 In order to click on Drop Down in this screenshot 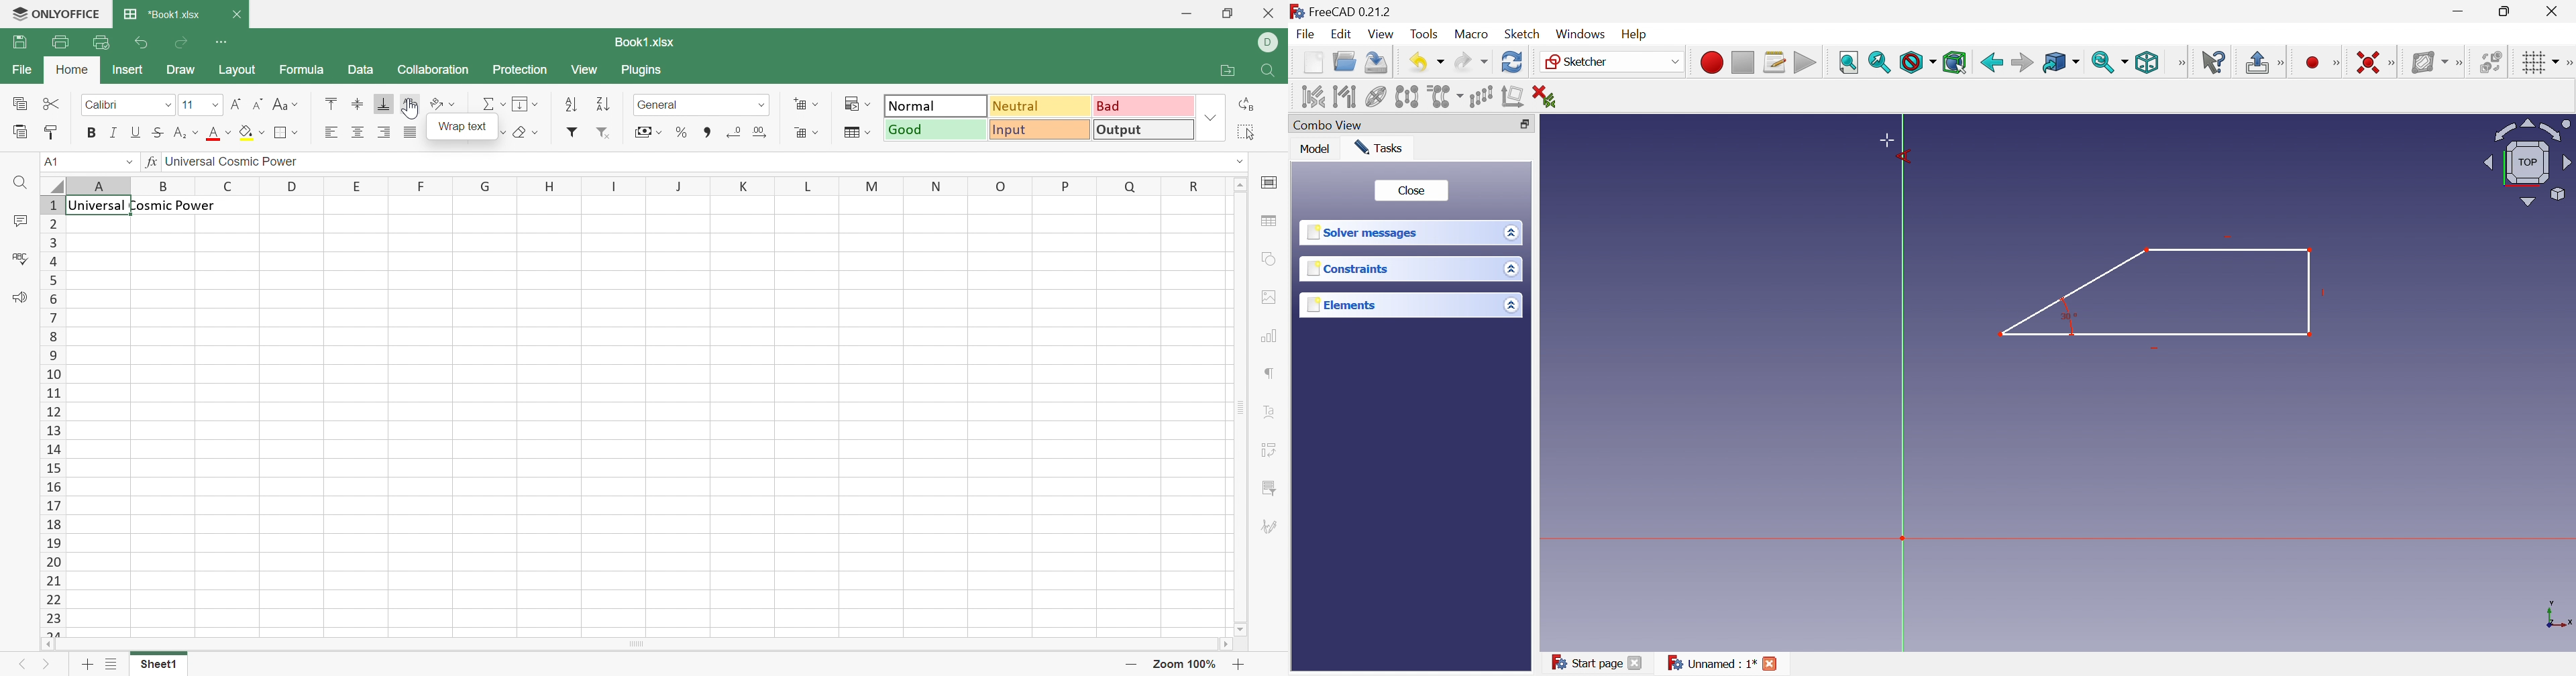, I will do `click(1244, 161)`.